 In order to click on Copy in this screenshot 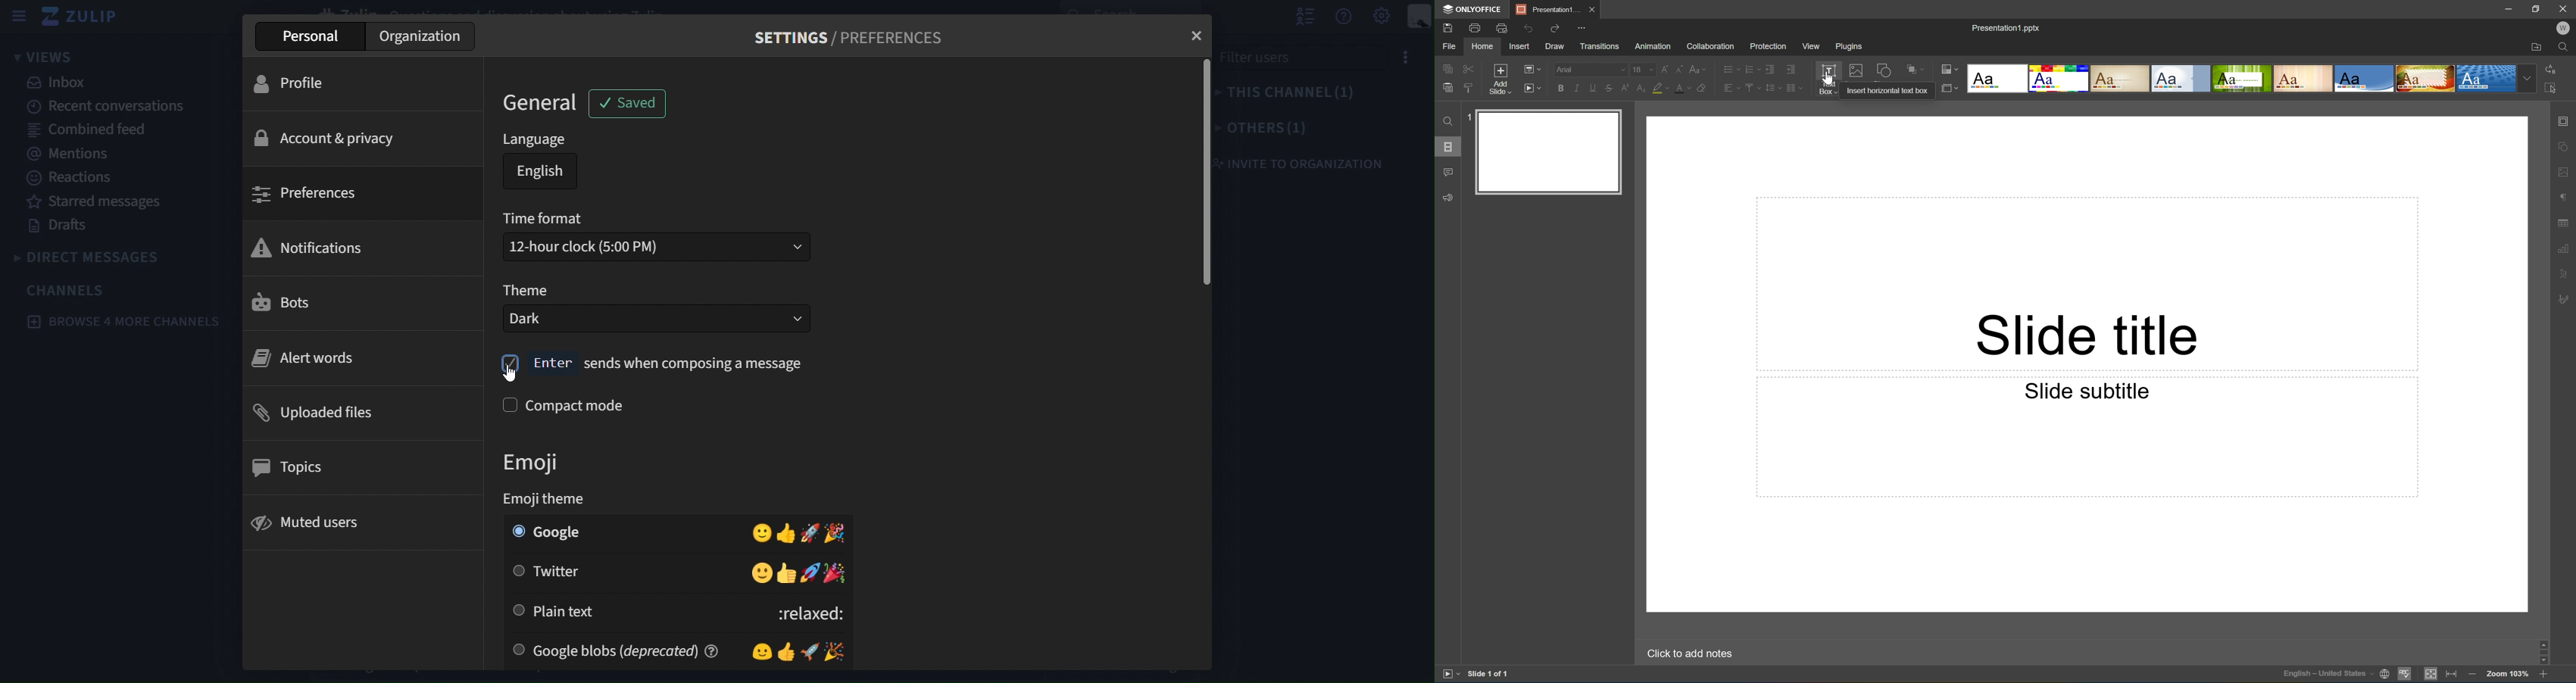, I will do `click(1447, 68)`.